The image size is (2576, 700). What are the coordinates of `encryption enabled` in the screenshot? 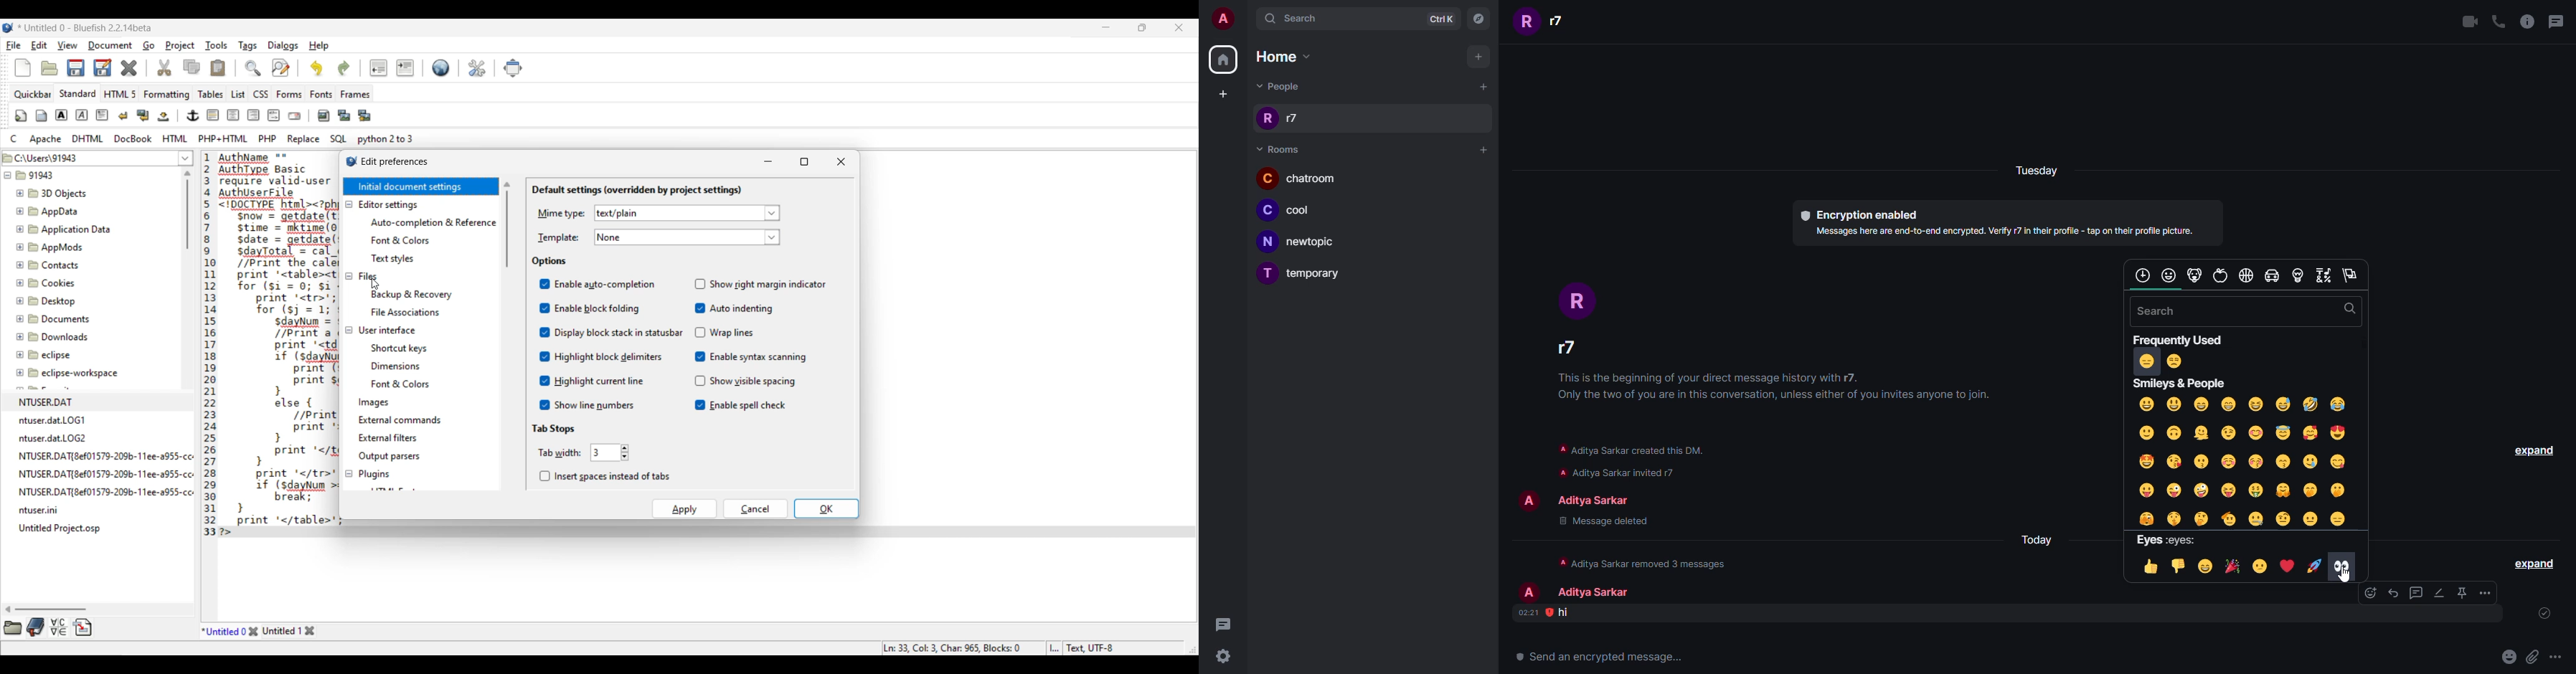 It's located at (1859, 214).